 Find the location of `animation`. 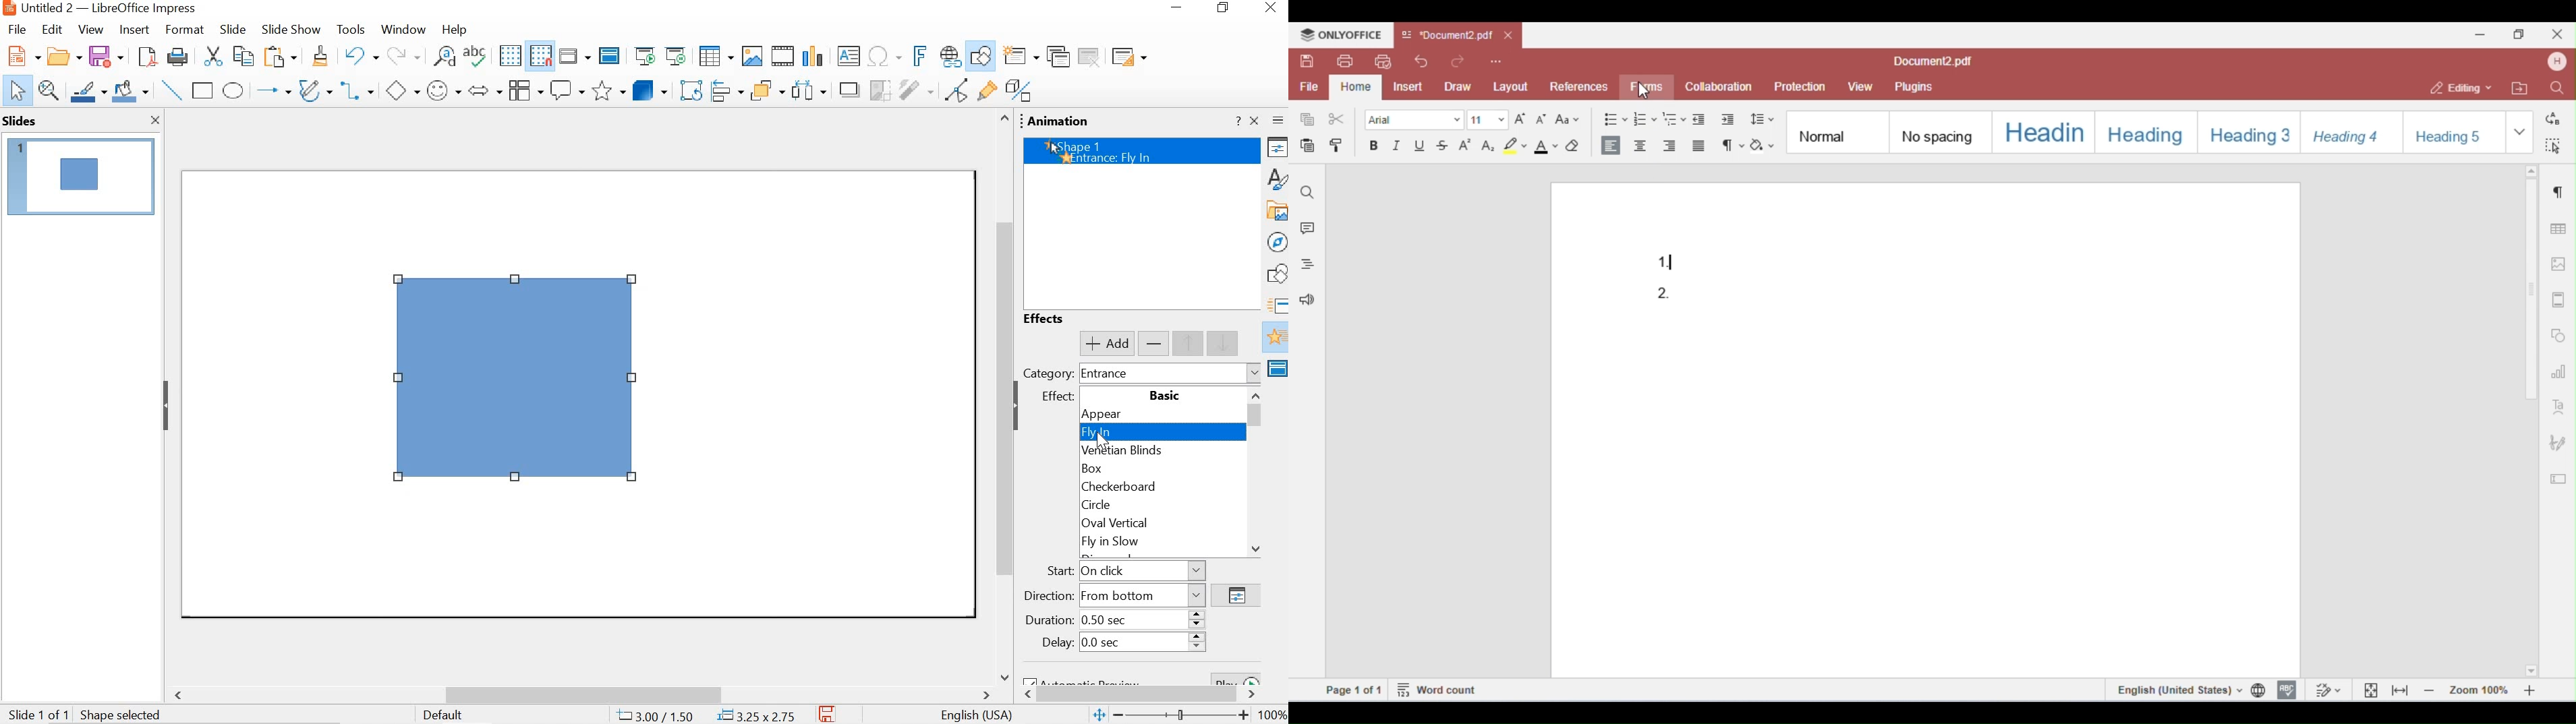

animation is located at coordinates (1061, 121).